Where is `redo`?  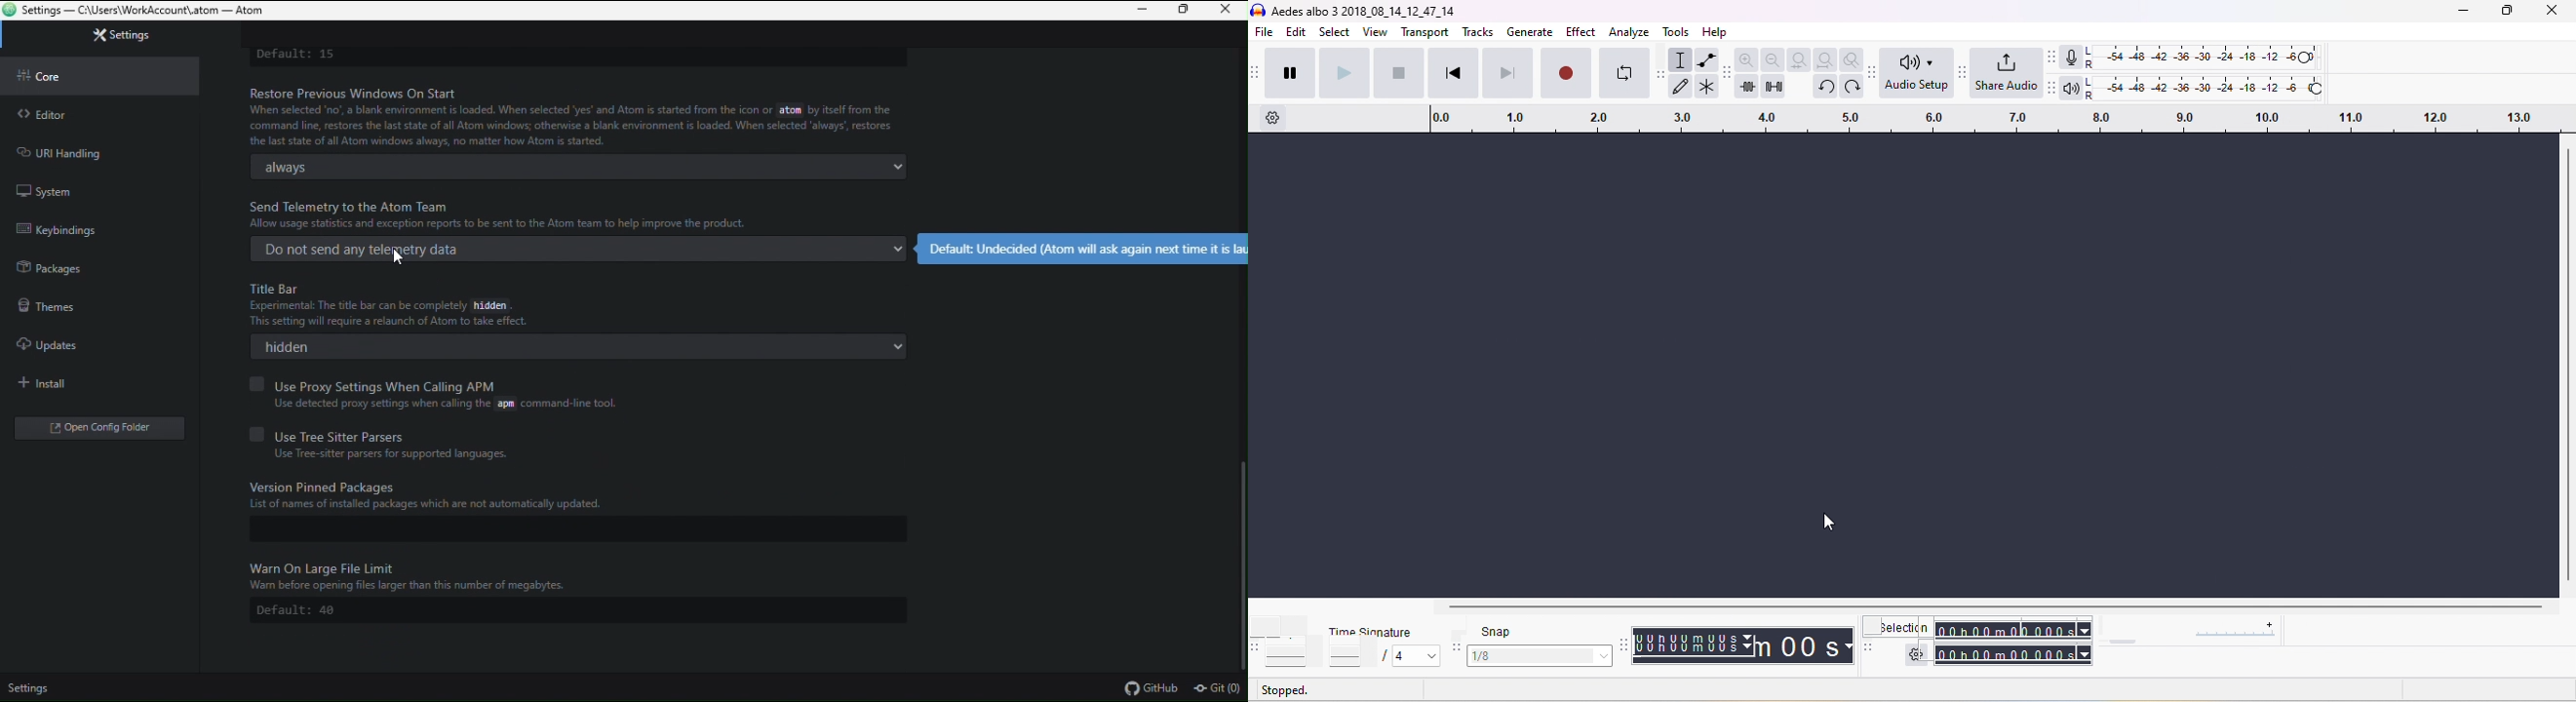
redo is located at coordinates (1853, 87).